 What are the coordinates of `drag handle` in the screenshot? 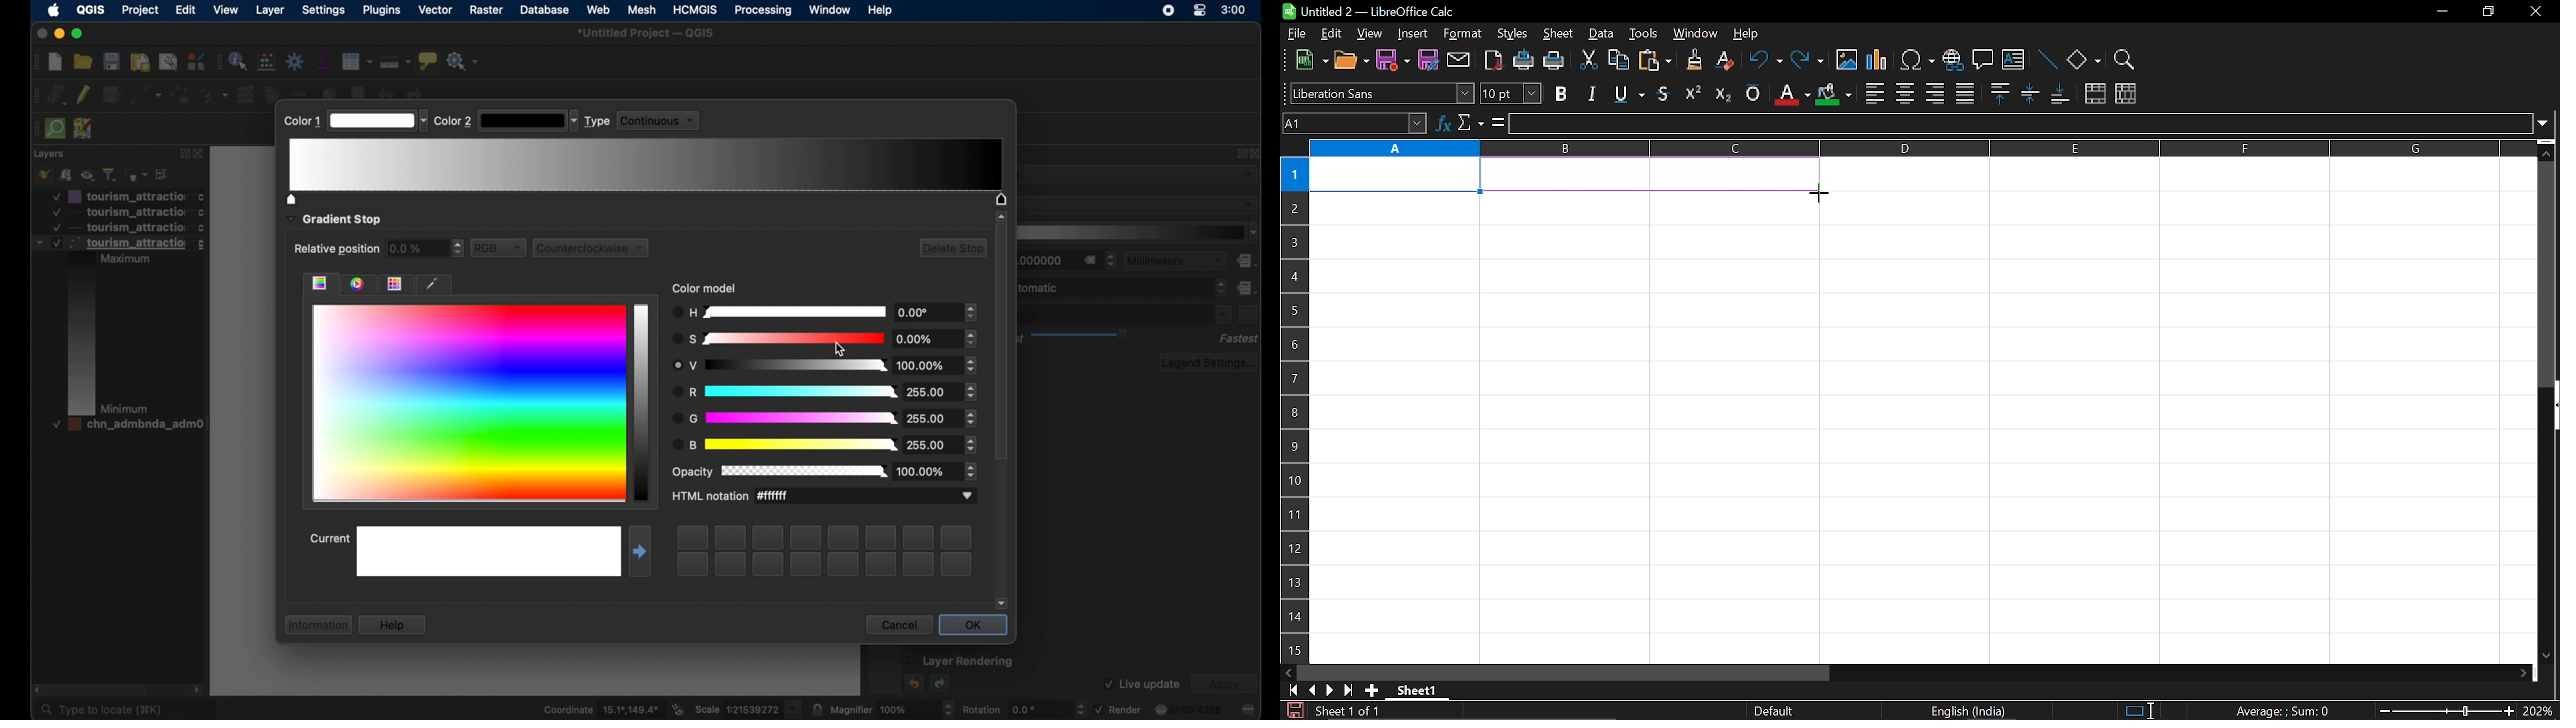 It's located at (34, 96).